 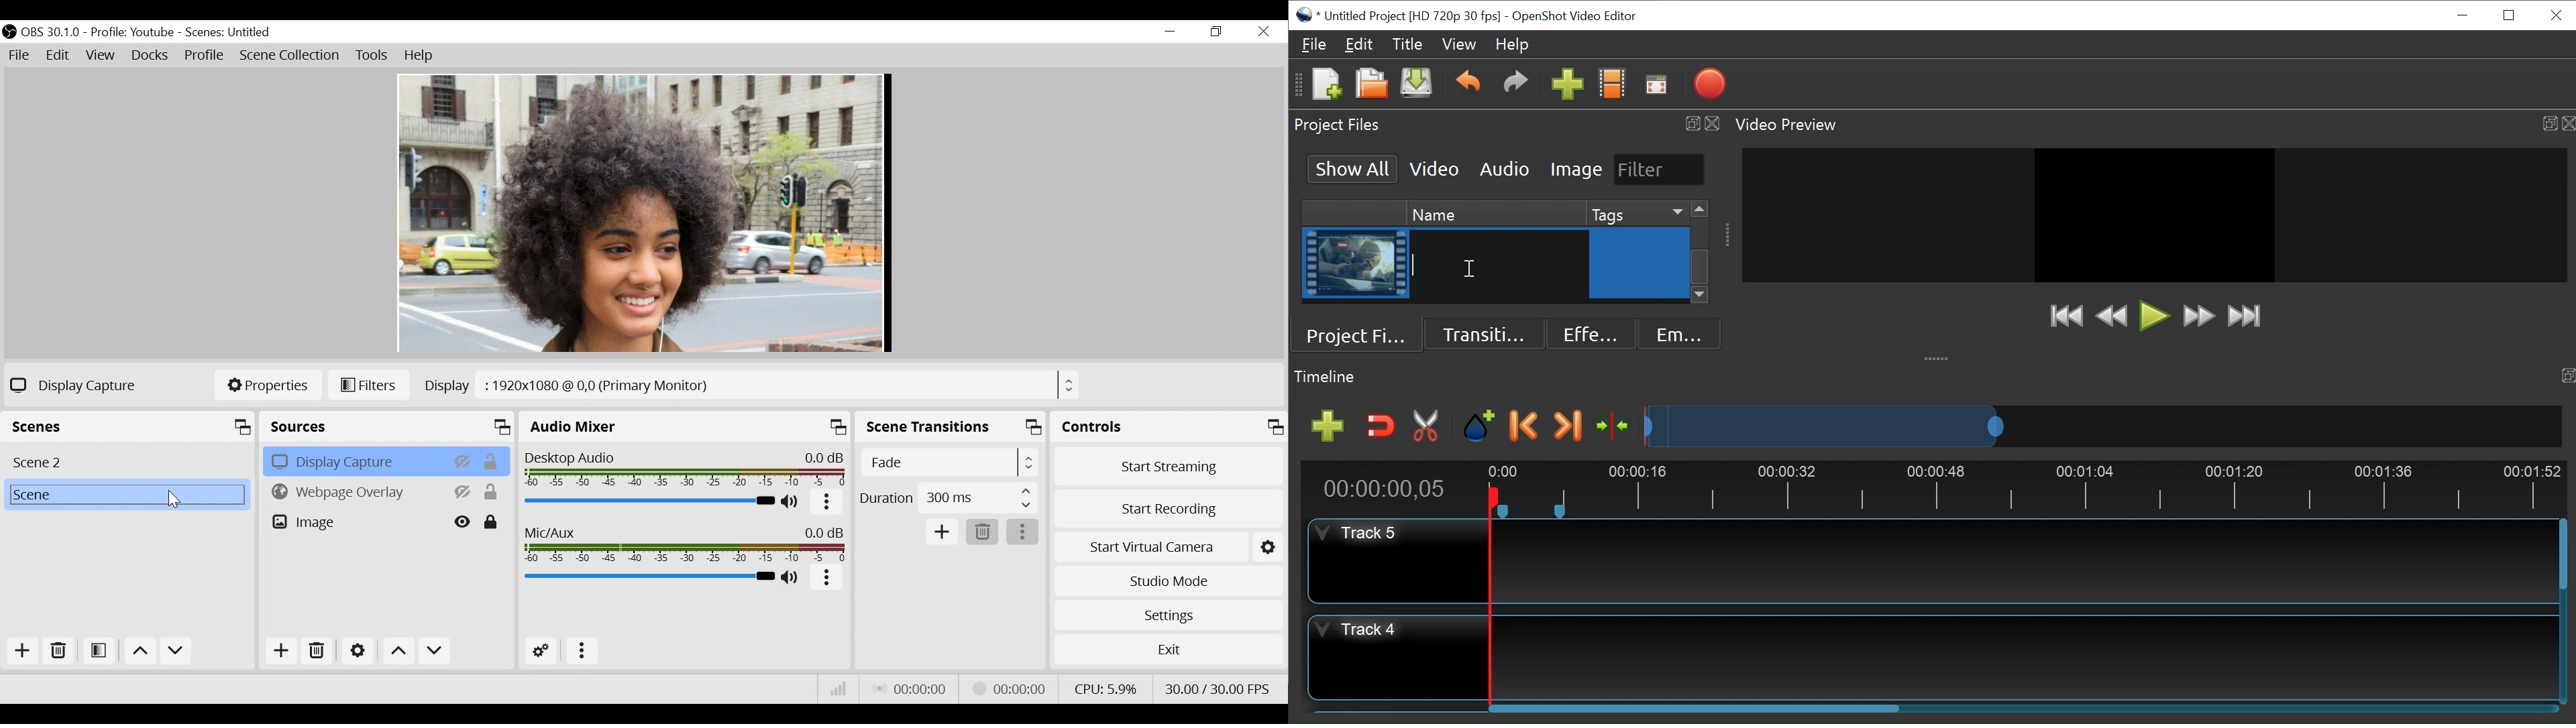 What do you see at coordinates (792, 503) in the screenshot?
I see `(un)mute` at bounding box center [792, 503].